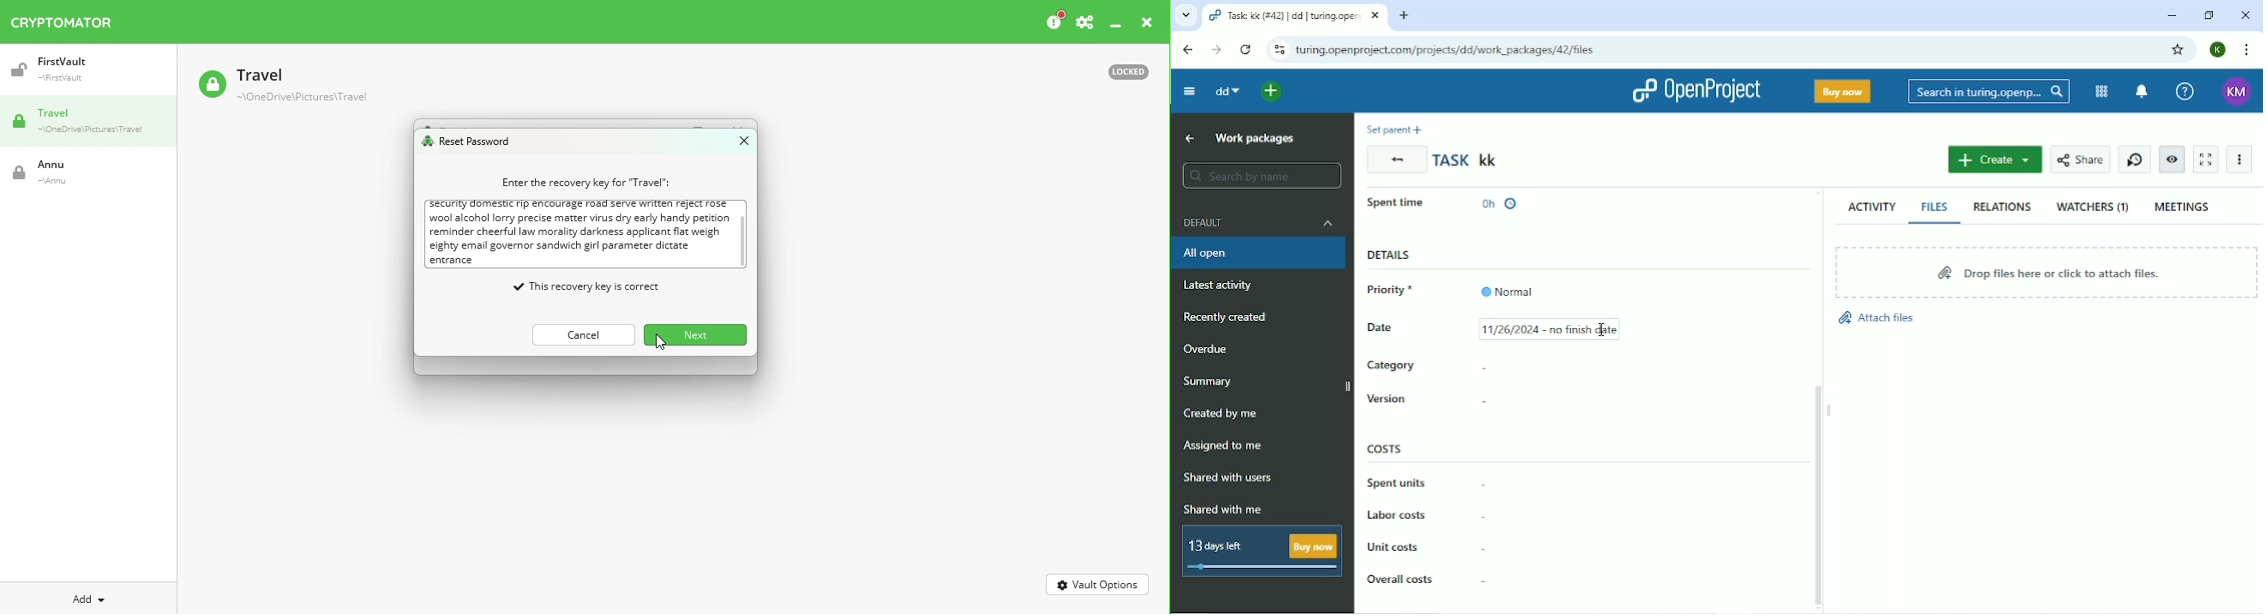  What do you see at coordinates (62, 19) in the screenshot?
I see `Cryptomator` at bounding box center [62, 19].